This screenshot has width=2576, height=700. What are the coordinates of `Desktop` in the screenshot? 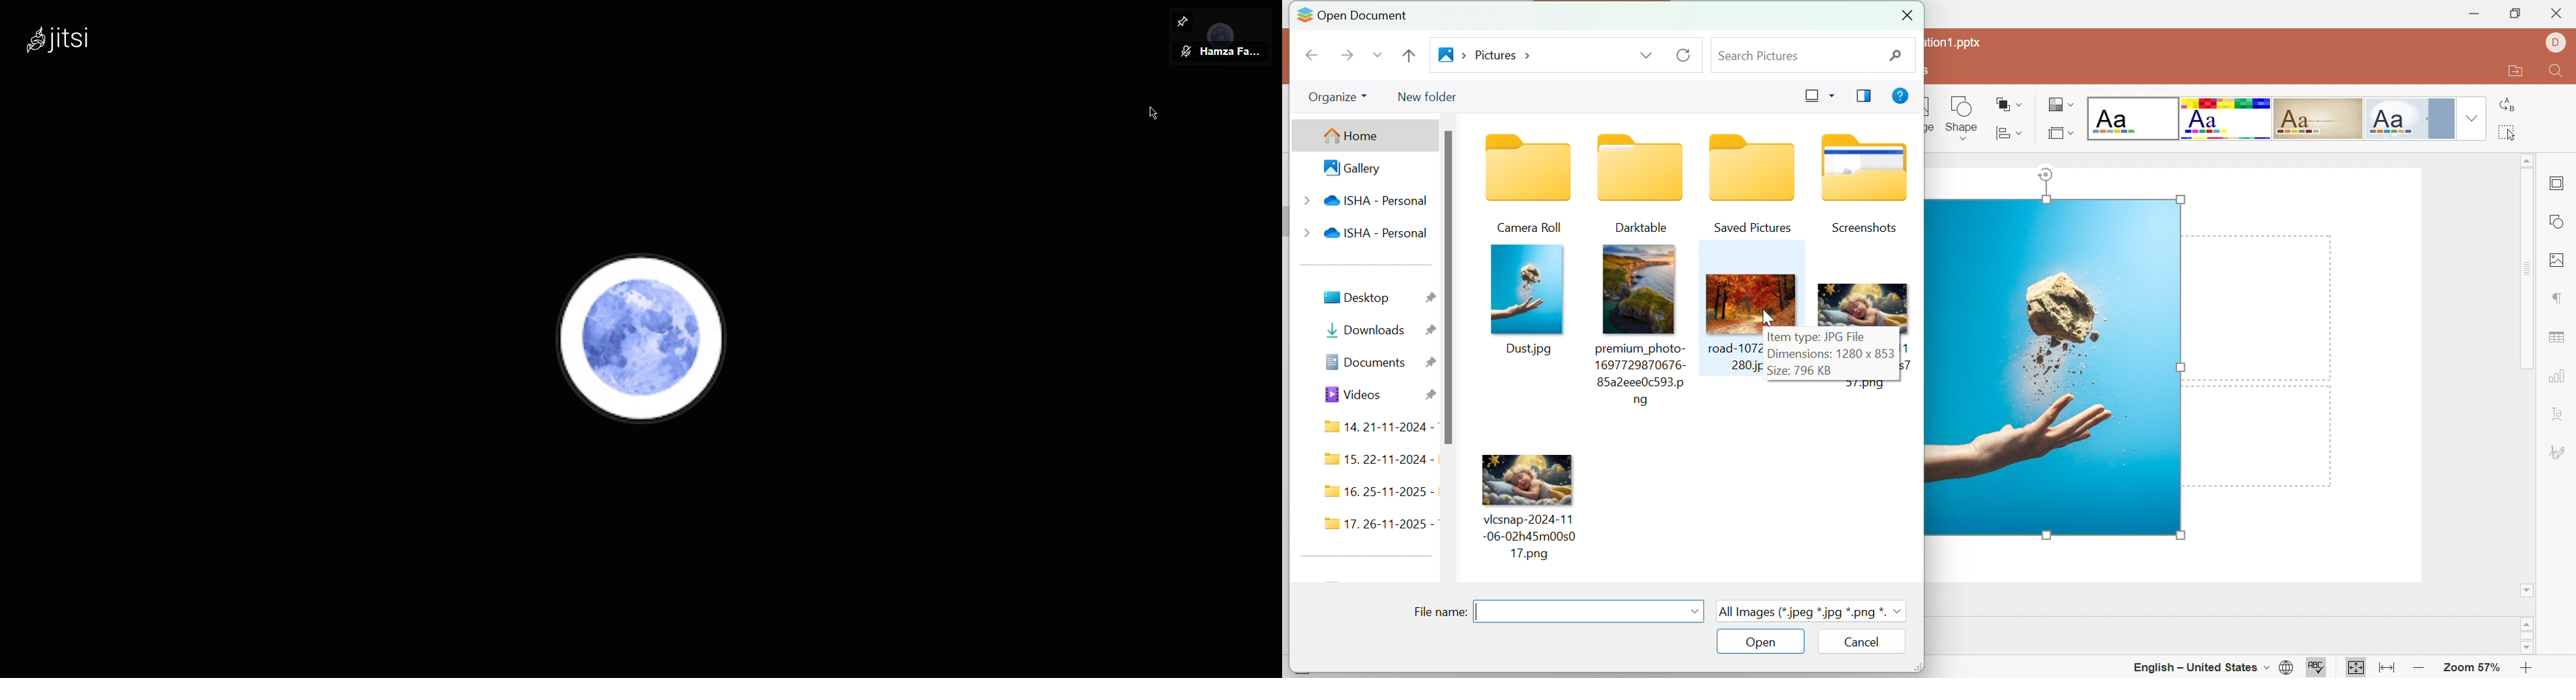 It's located at (1354, 297).